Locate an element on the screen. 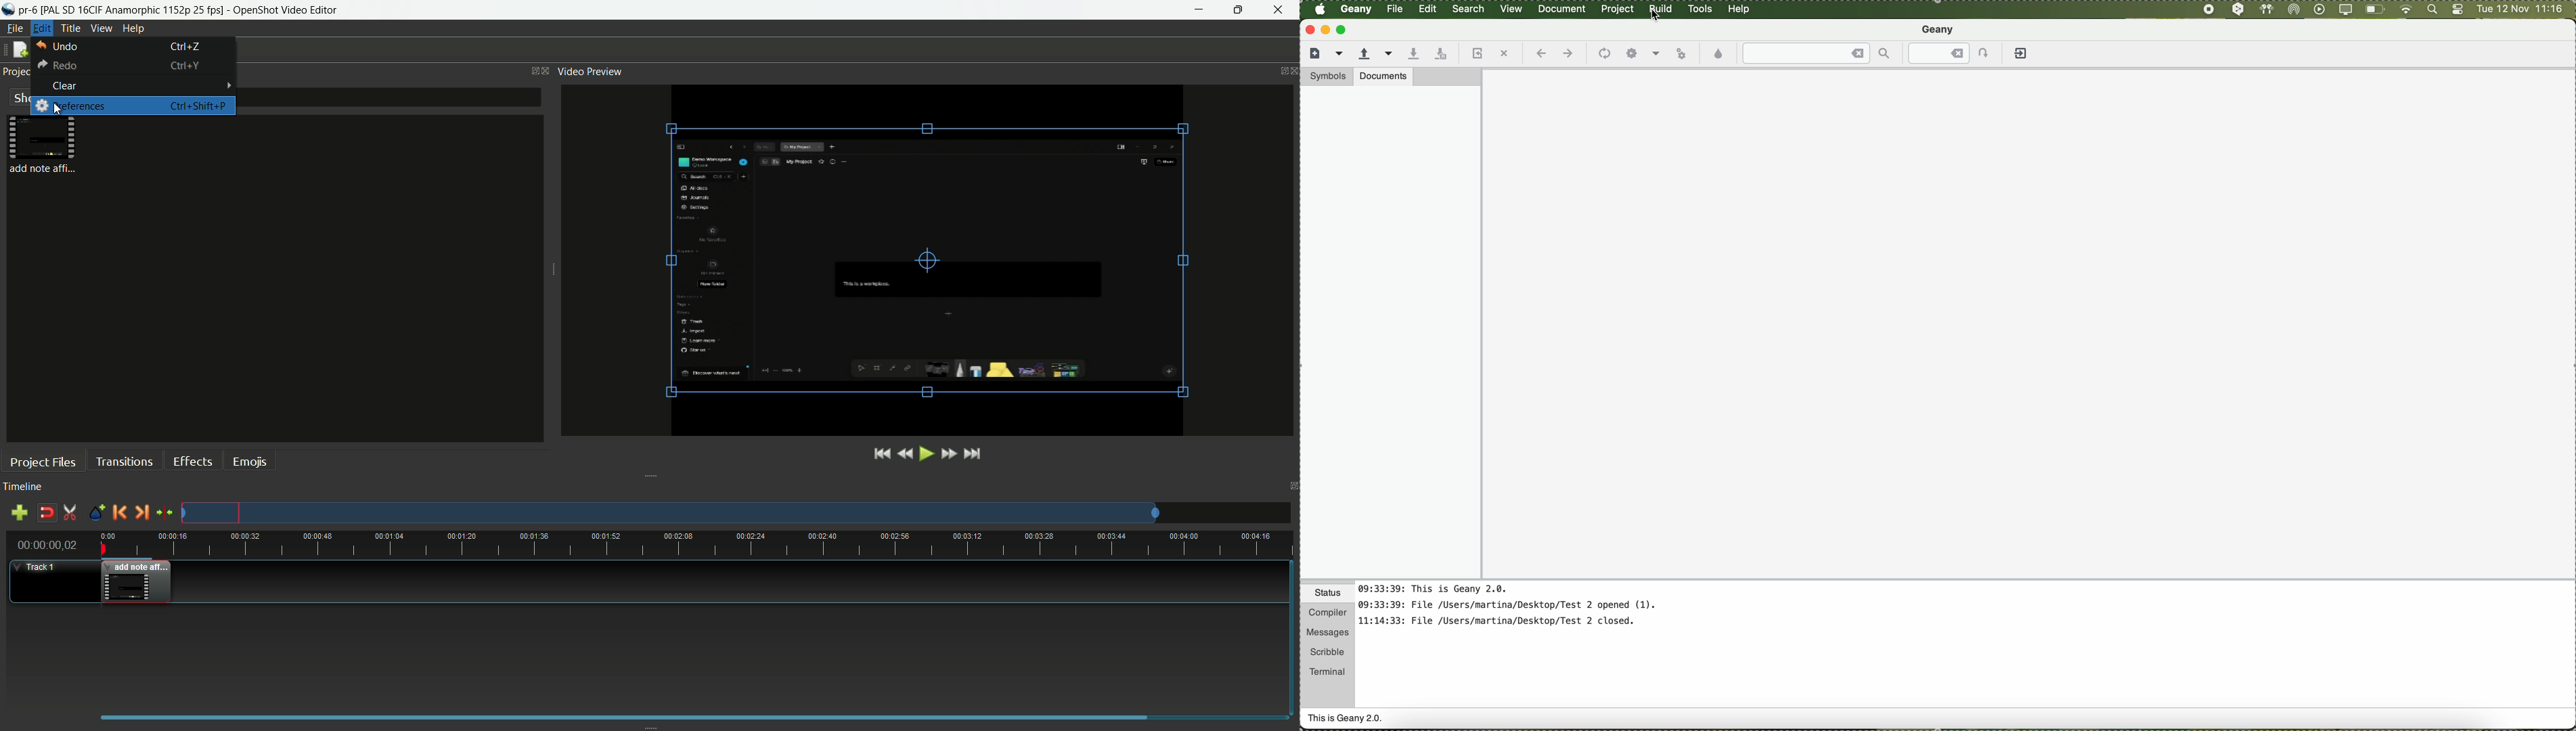  search is located at coordinates (1469, 9).